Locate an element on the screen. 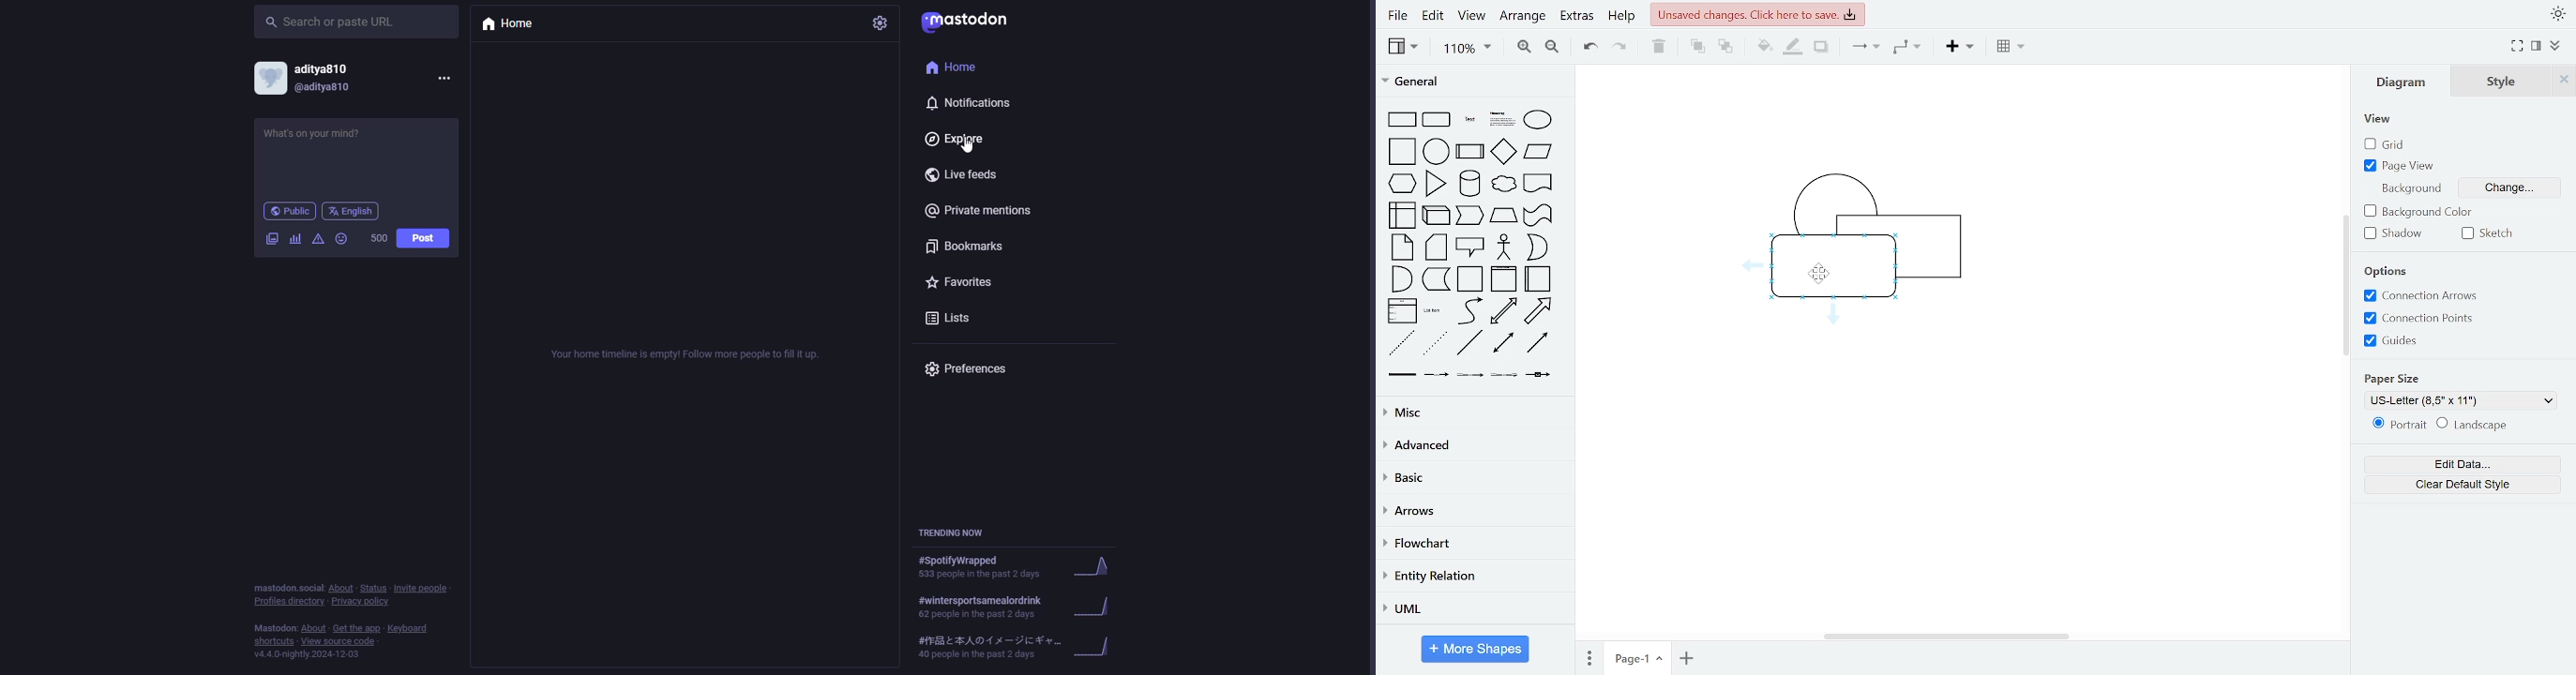 The image size is (2576, 700). background is located at coordinates (2409, 189).